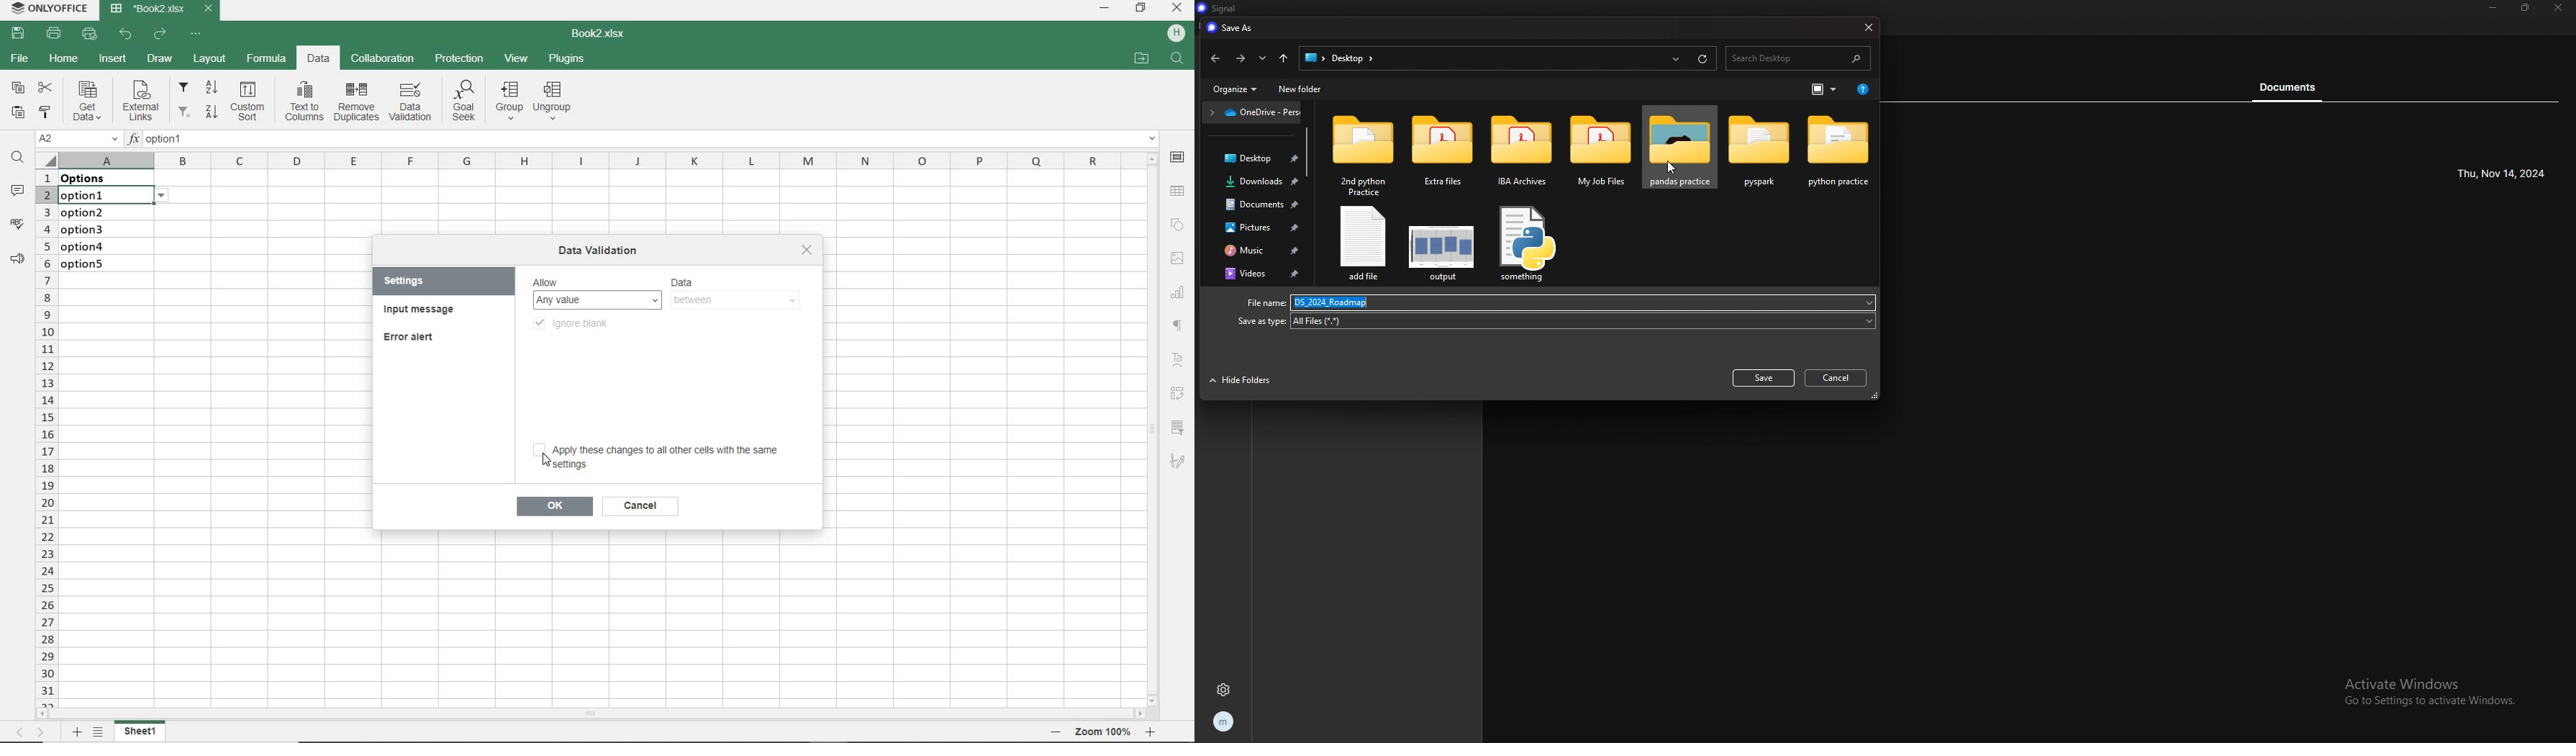  I want to click on minimize, so click(2495, 7).